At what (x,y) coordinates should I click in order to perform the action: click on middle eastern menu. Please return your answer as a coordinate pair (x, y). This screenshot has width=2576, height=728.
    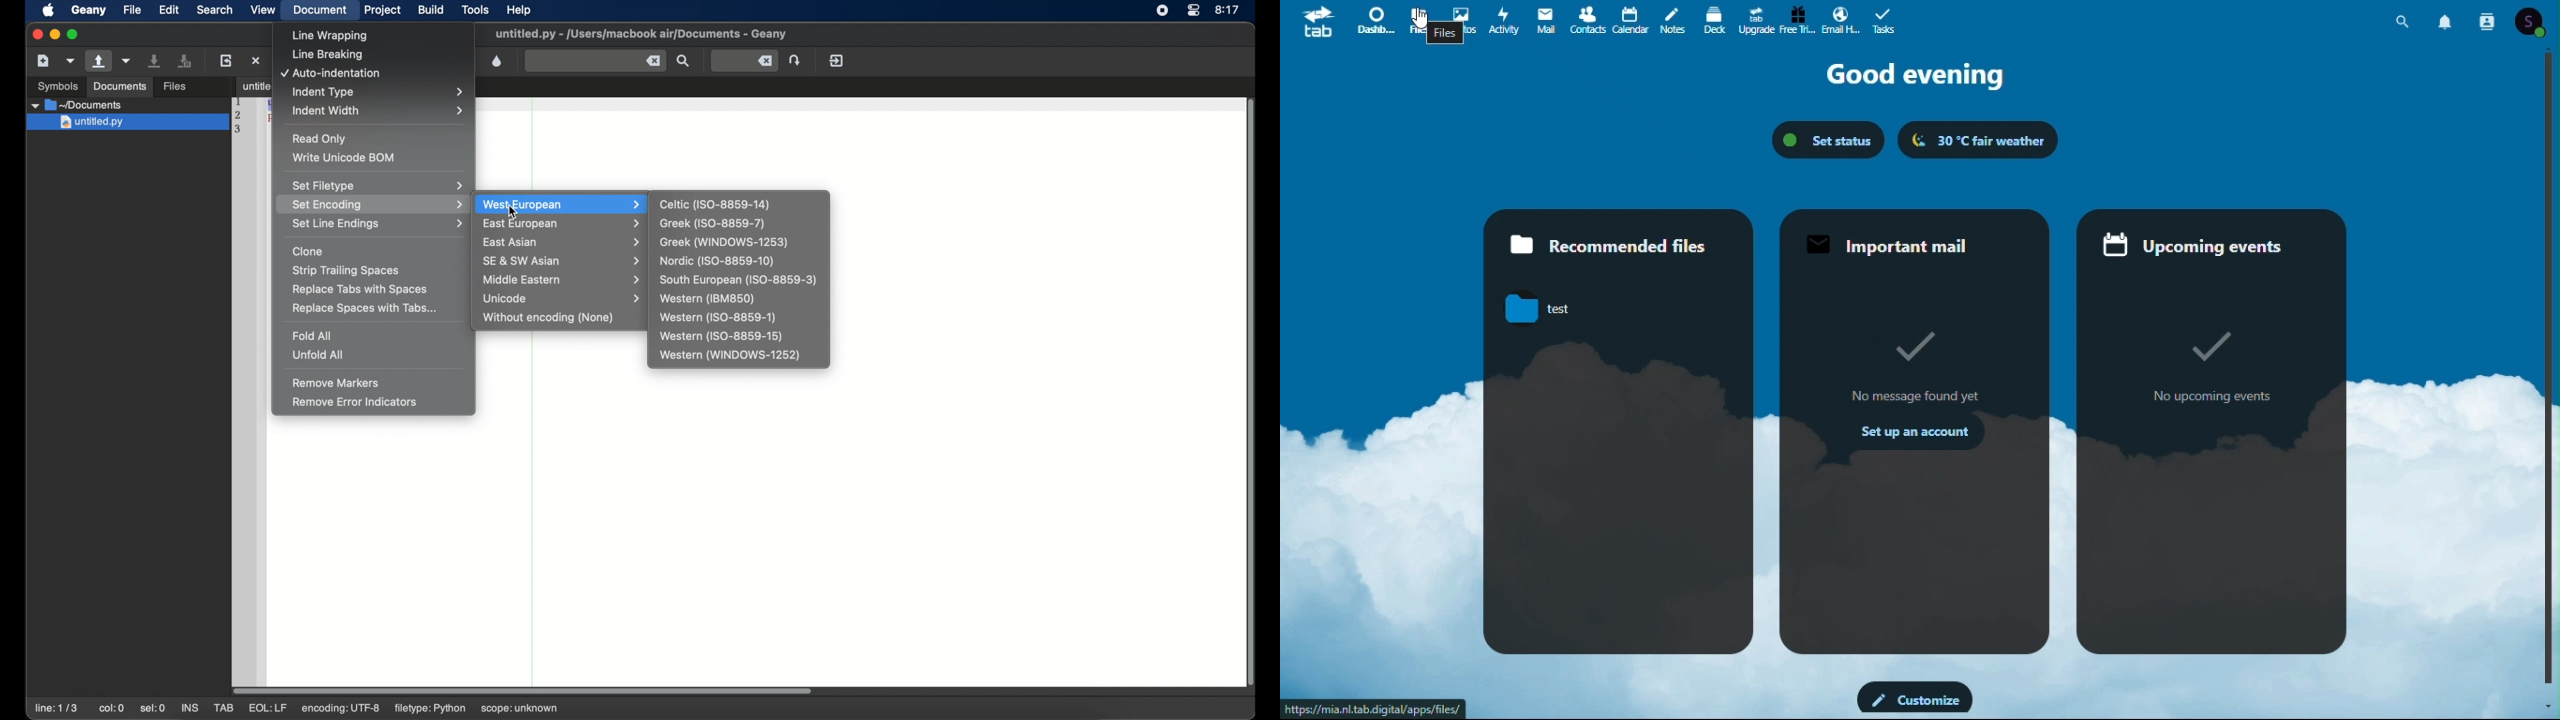
    Looking at the image, I should click on (564, 279).